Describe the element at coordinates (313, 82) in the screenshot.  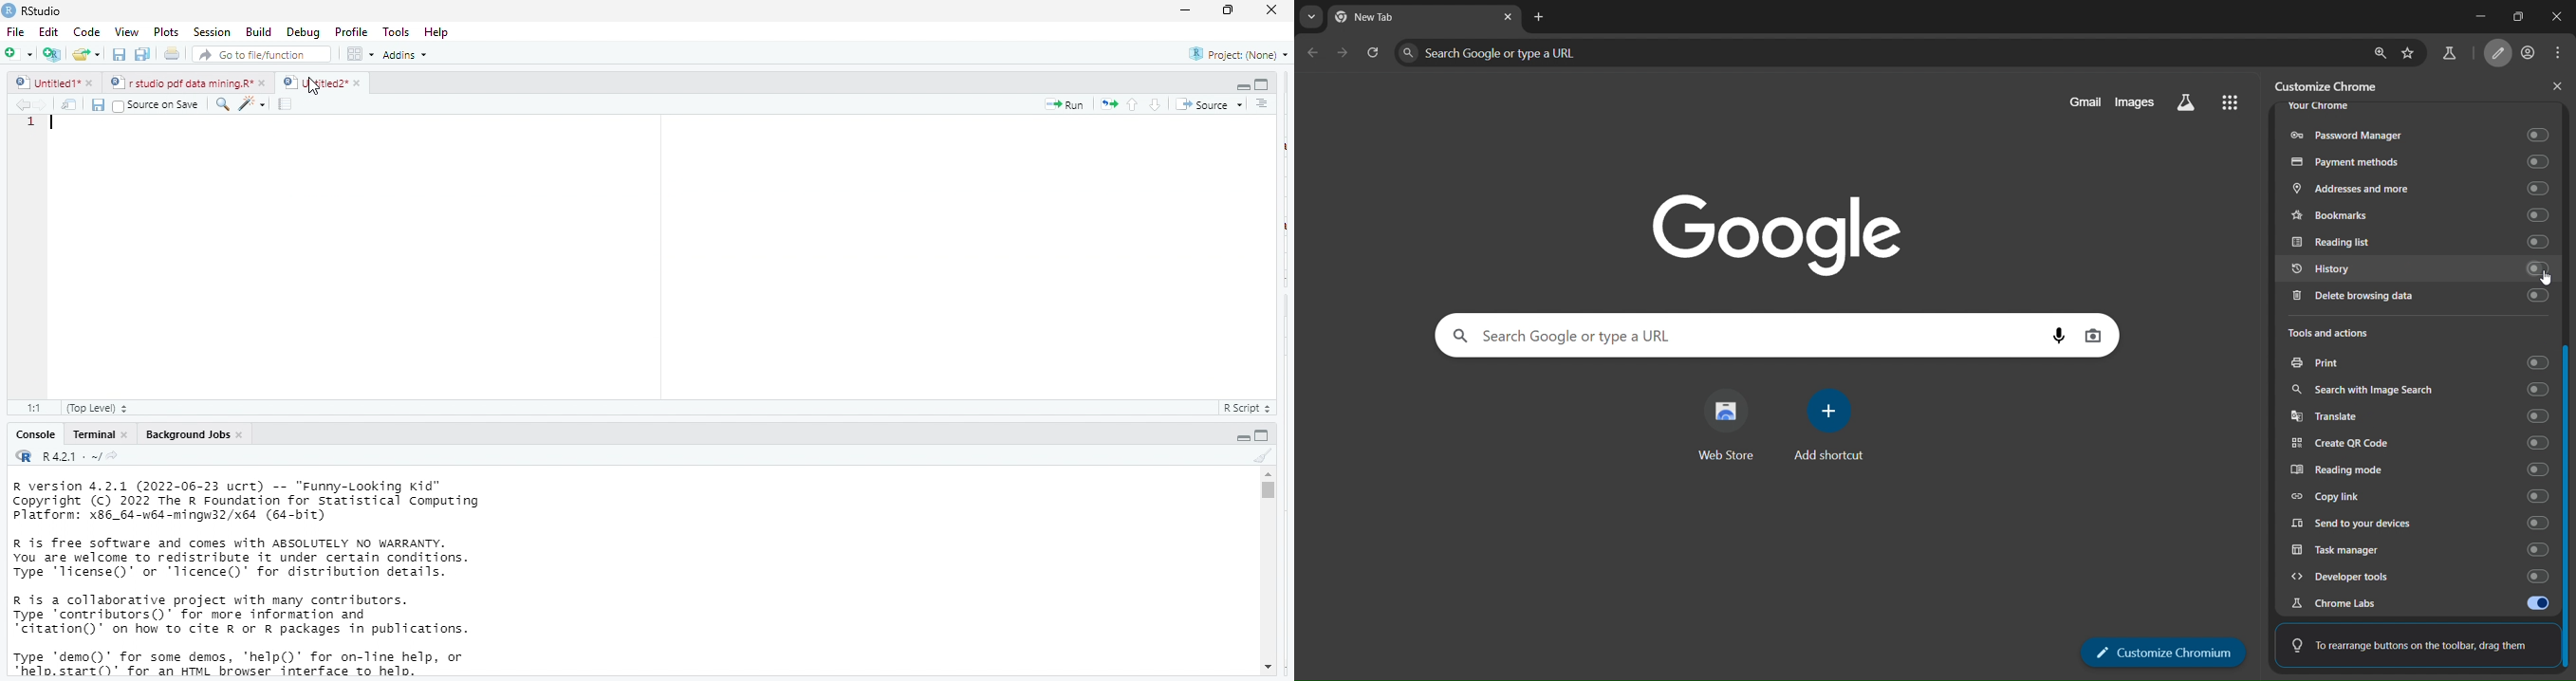
I see `untitled 2` at that location.